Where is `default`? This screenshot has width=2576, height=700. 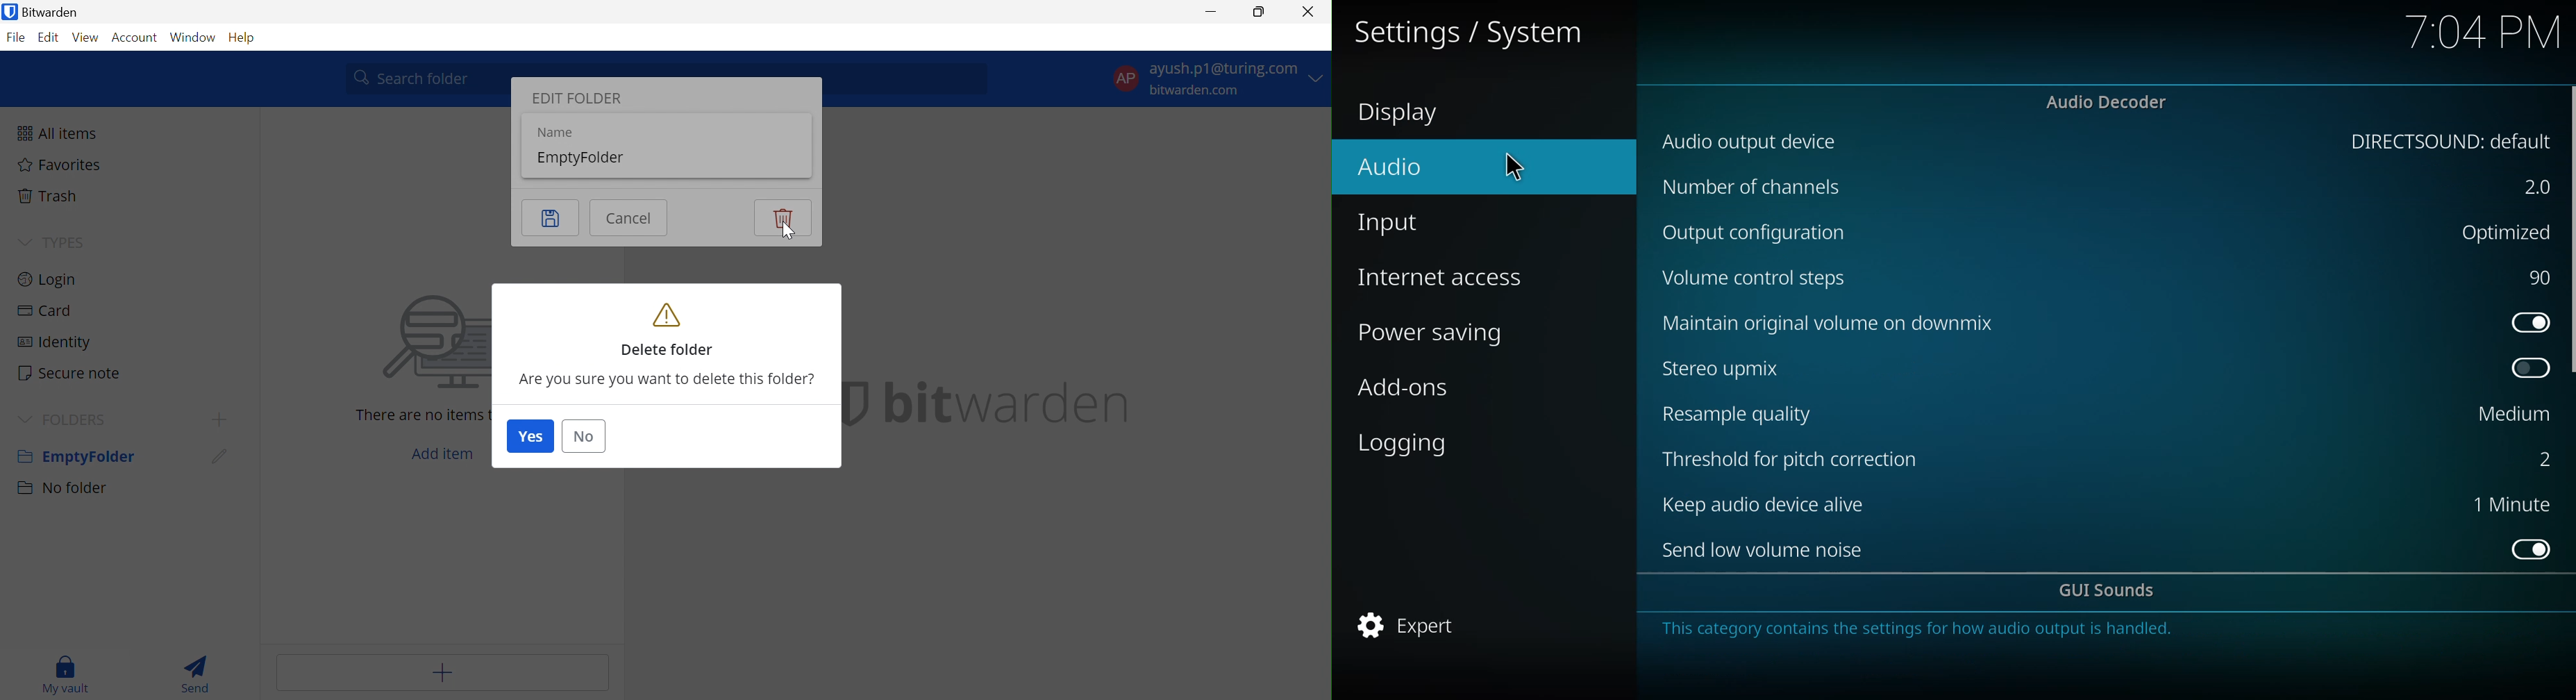
default is located at coordinates (2452, 143).